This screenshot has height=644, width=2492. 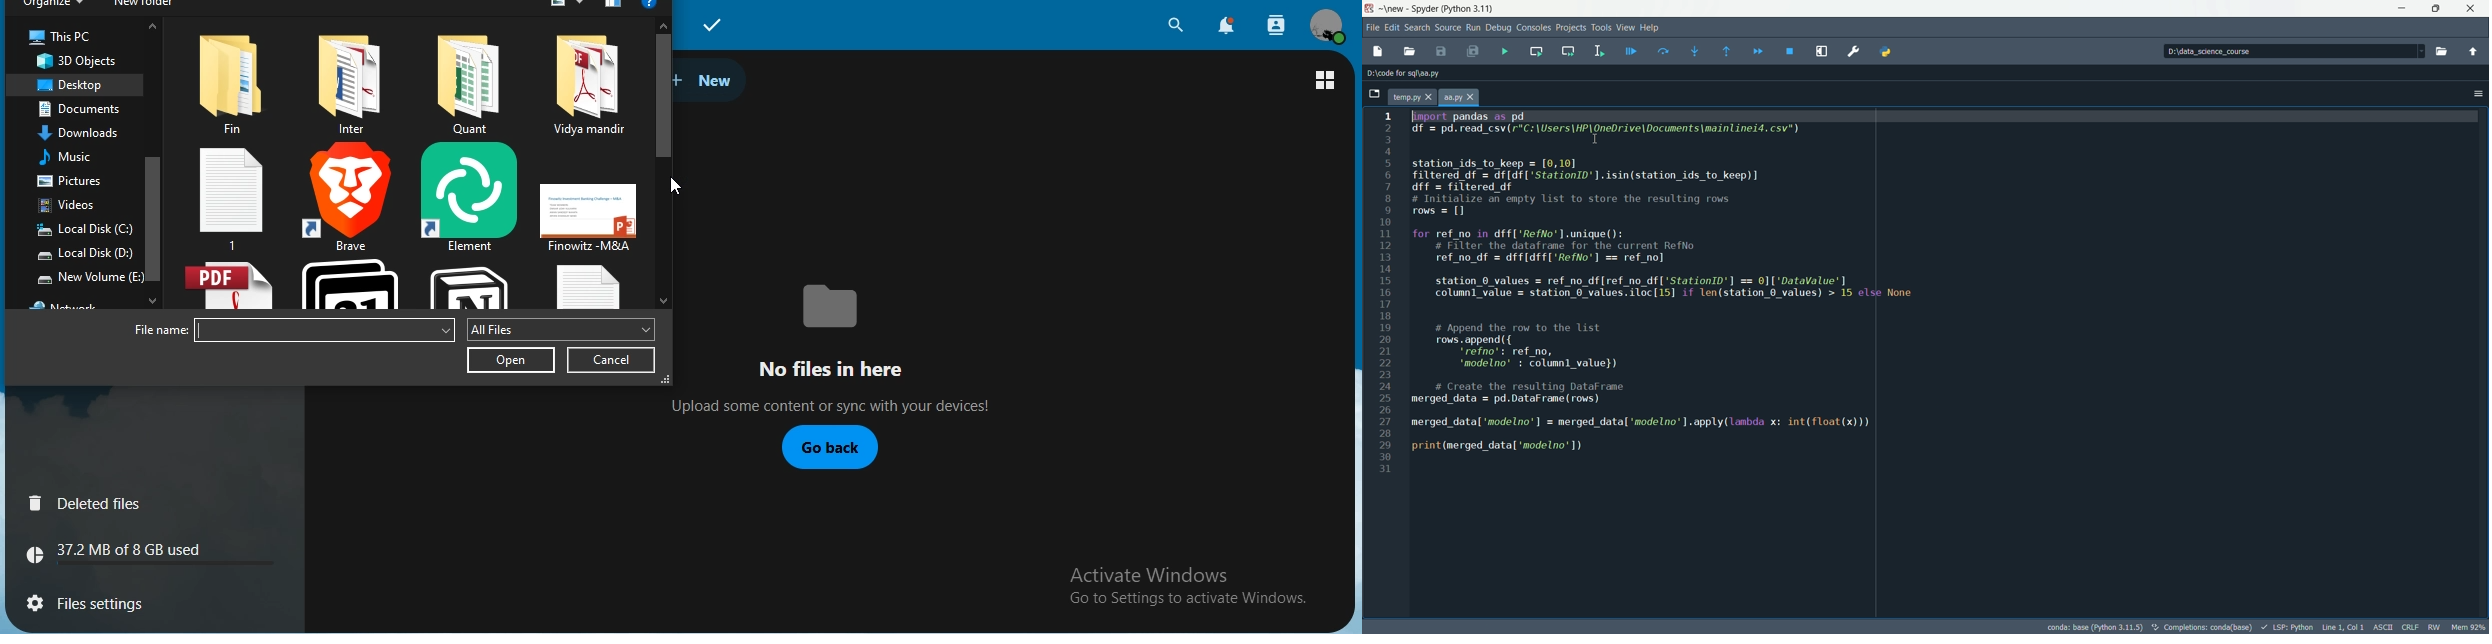 I want to click on open, so click(x=511, y=360).